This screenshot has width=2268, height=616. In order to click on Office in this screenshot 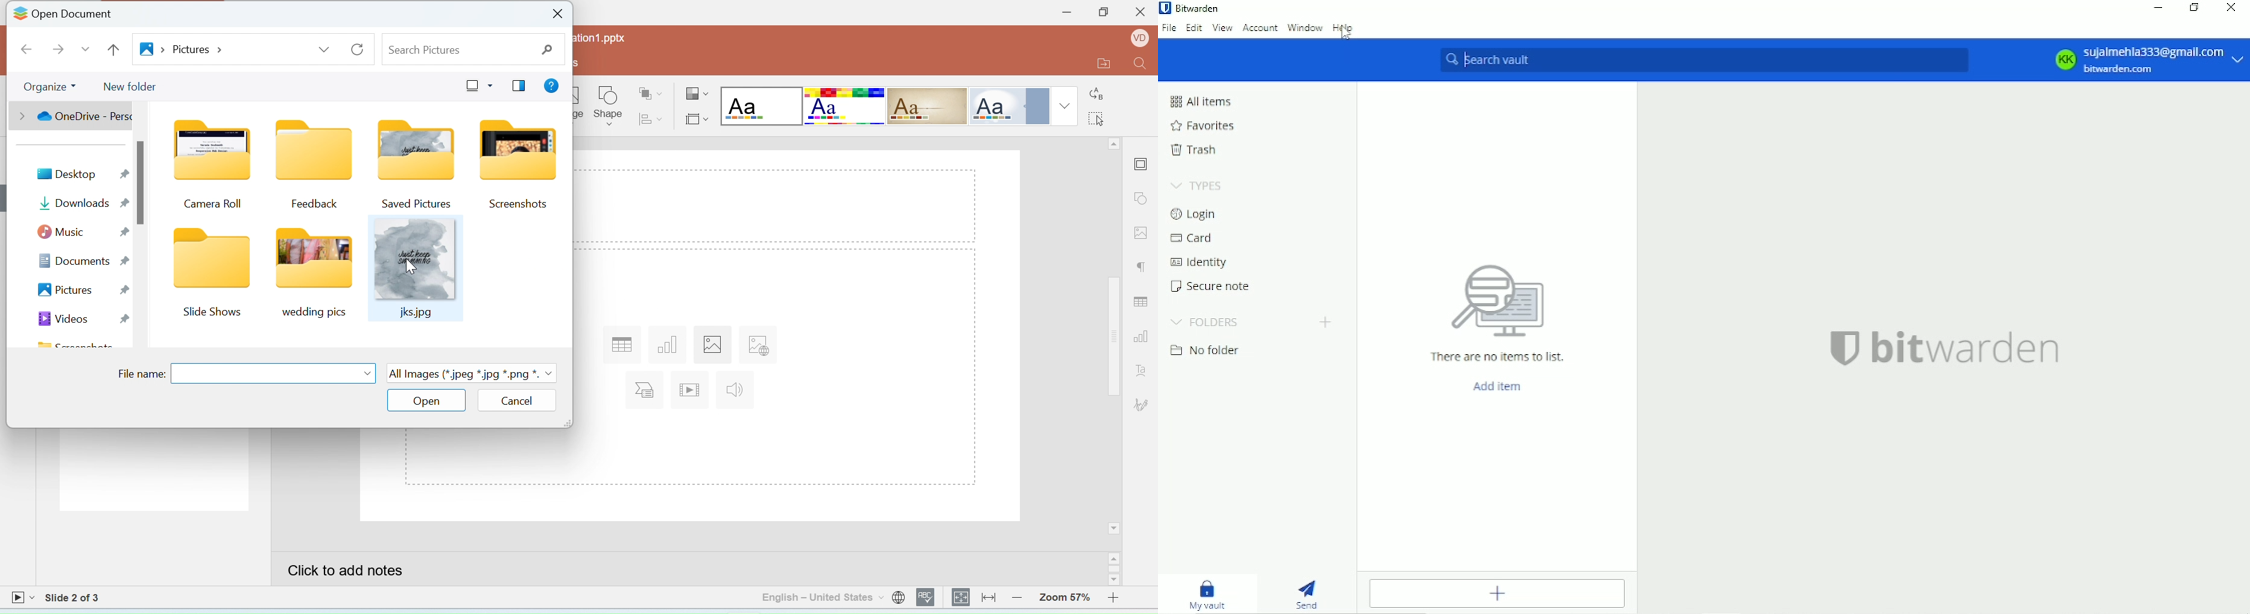, I will do `click(1008, 106)`.